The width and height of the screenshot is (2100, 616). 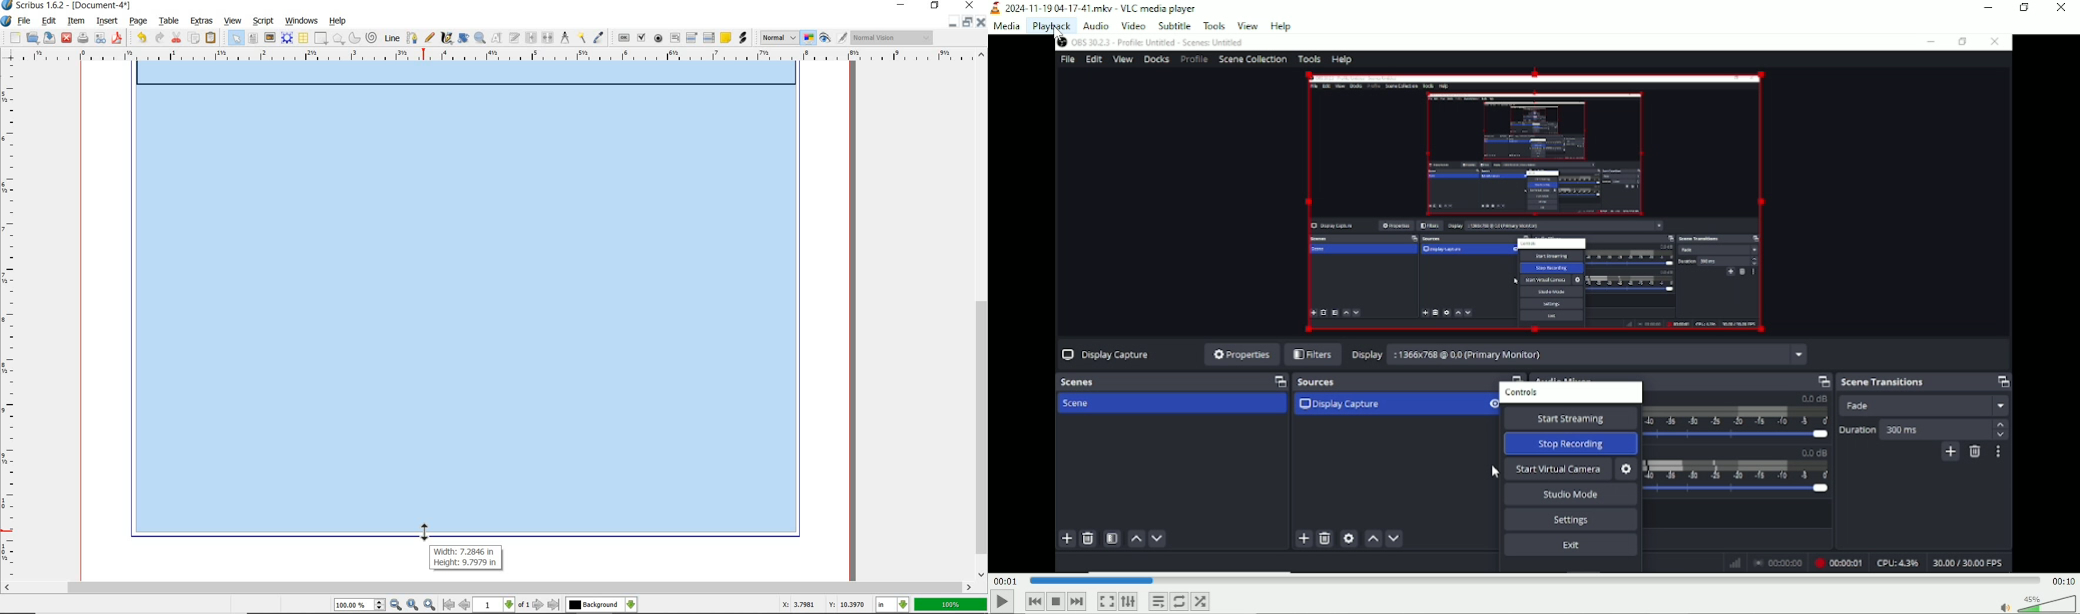 I want to click on go to last page, so click(x=553, y=605).